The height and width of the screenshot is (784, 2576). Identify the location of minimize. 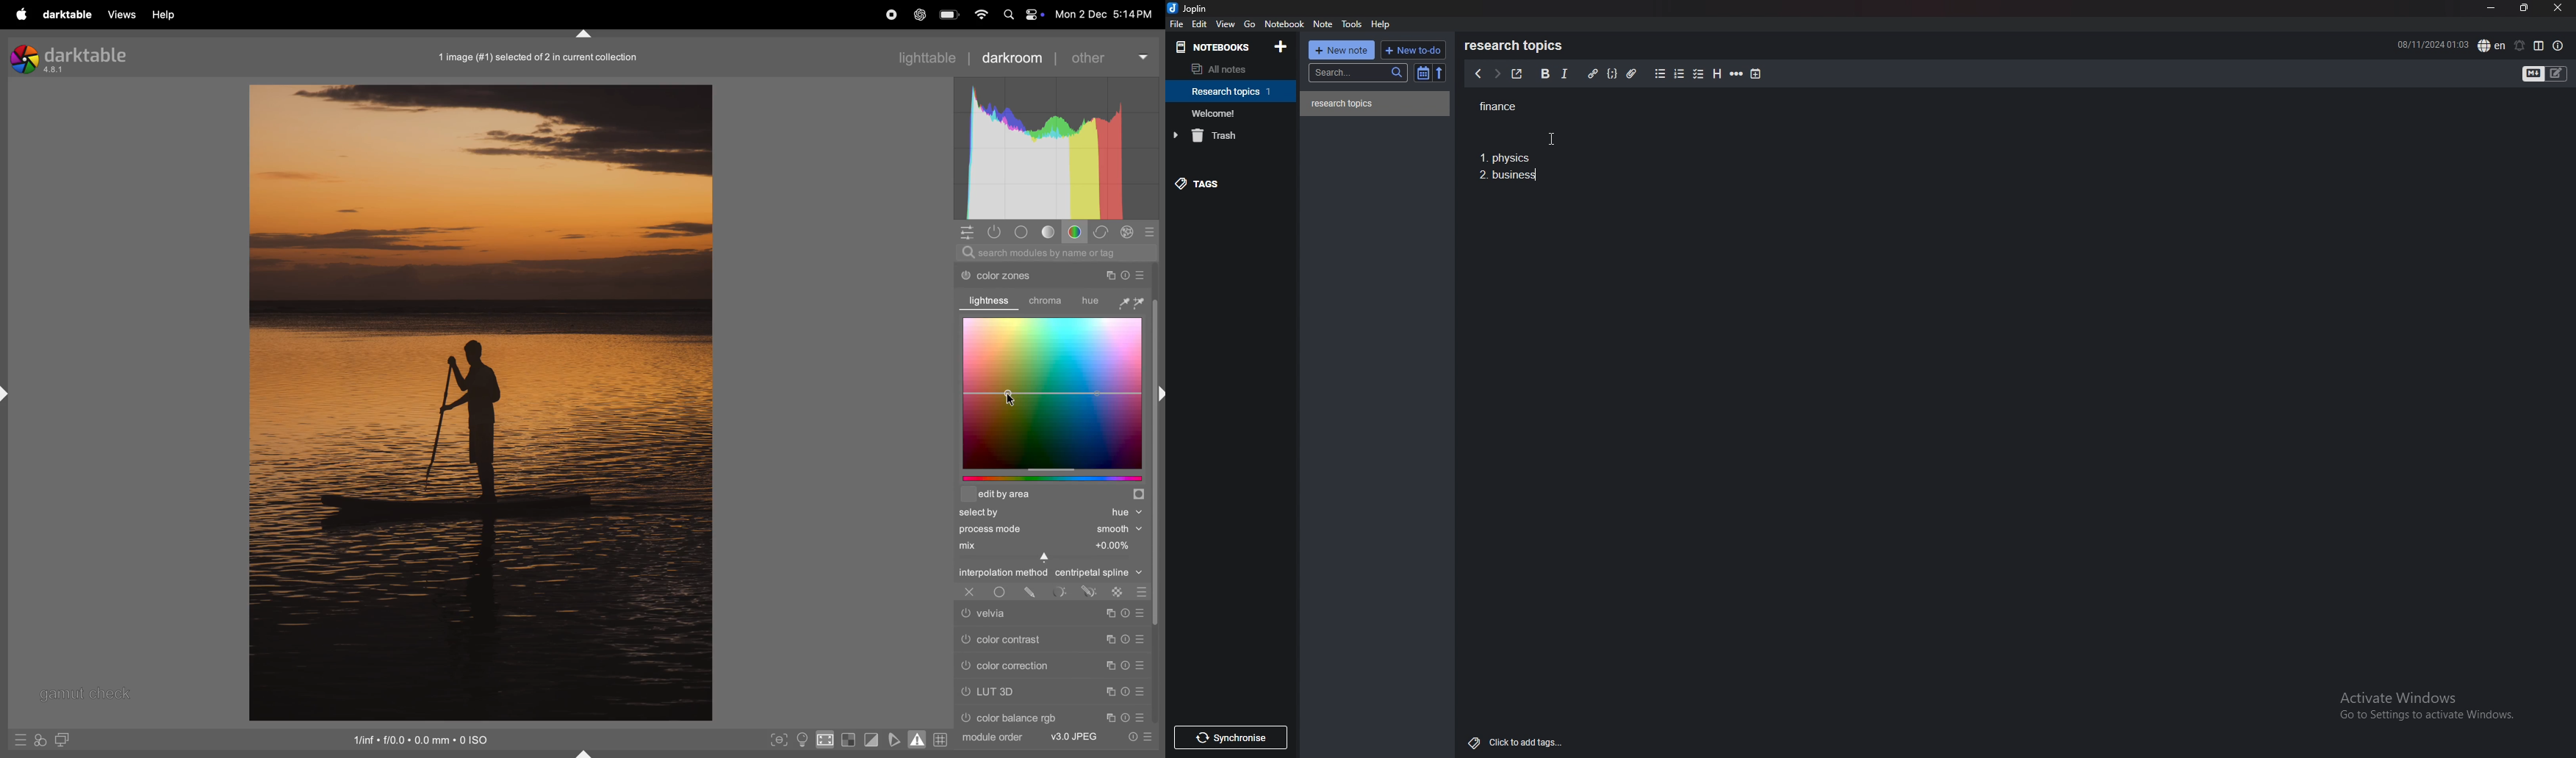
(2490, 9).